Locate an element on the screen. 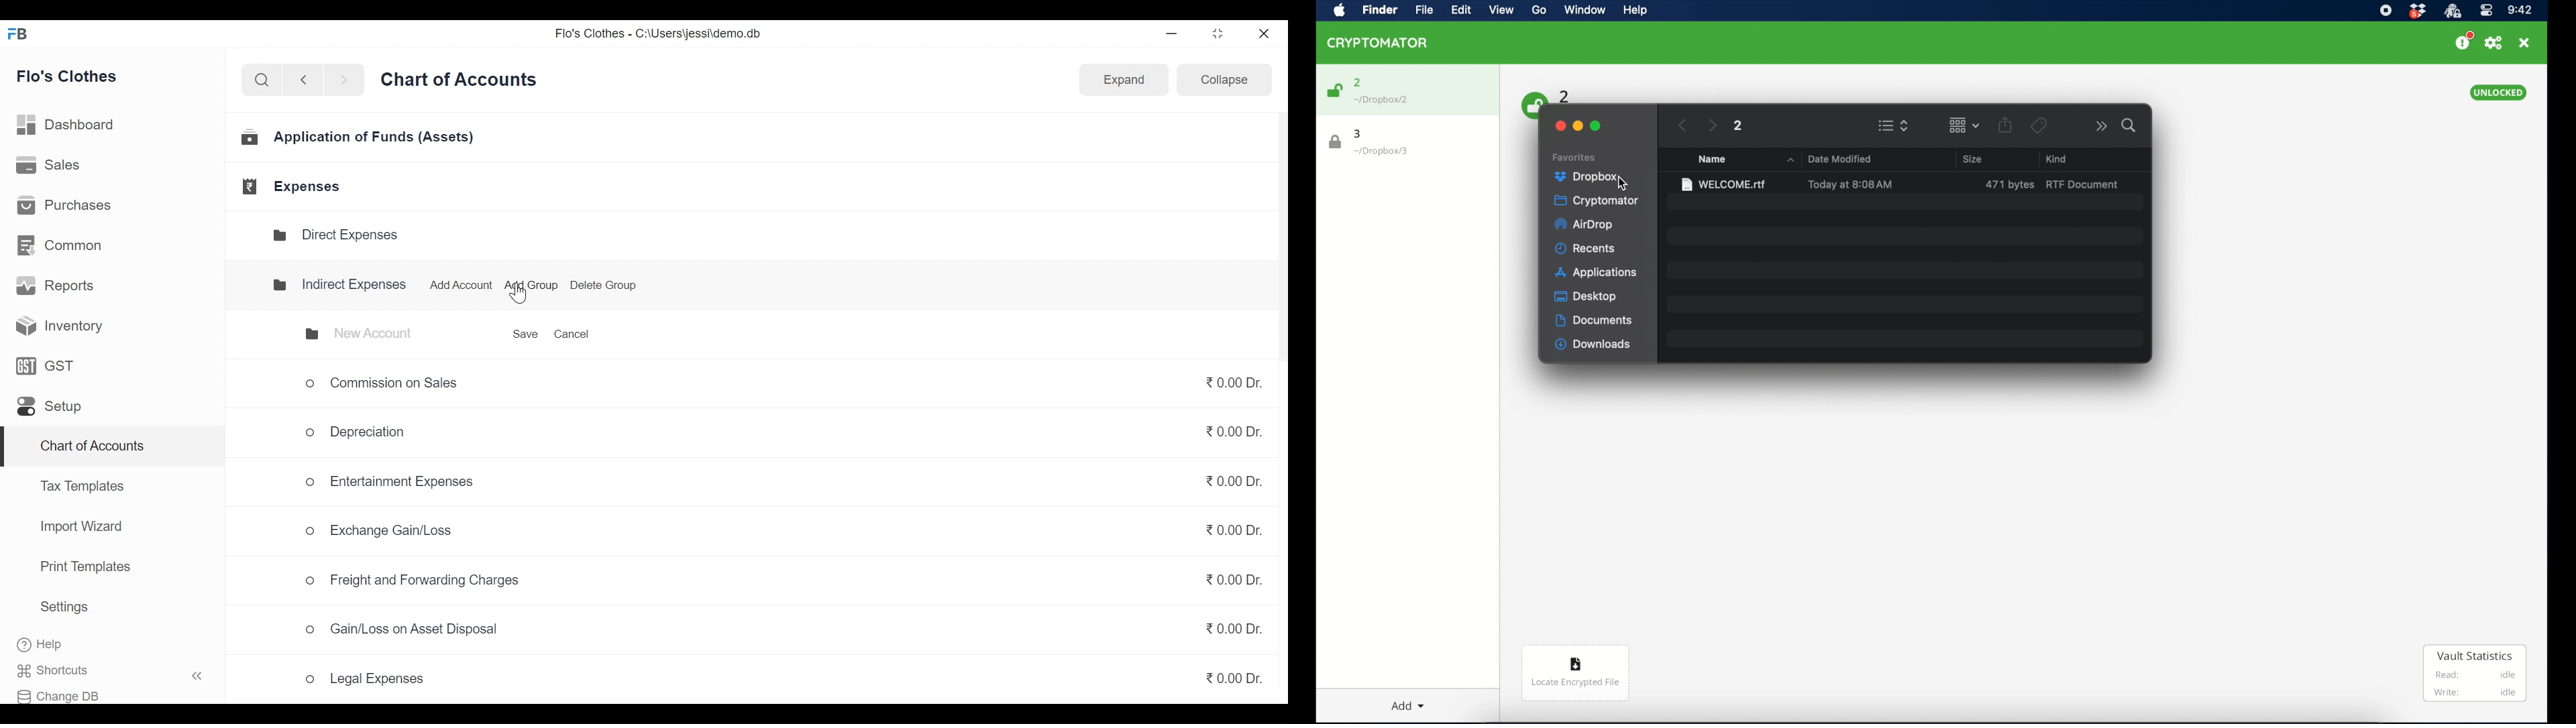 The width and height of the screenshot is (2576, 728). Purchases is located at coordinates (68, 207).